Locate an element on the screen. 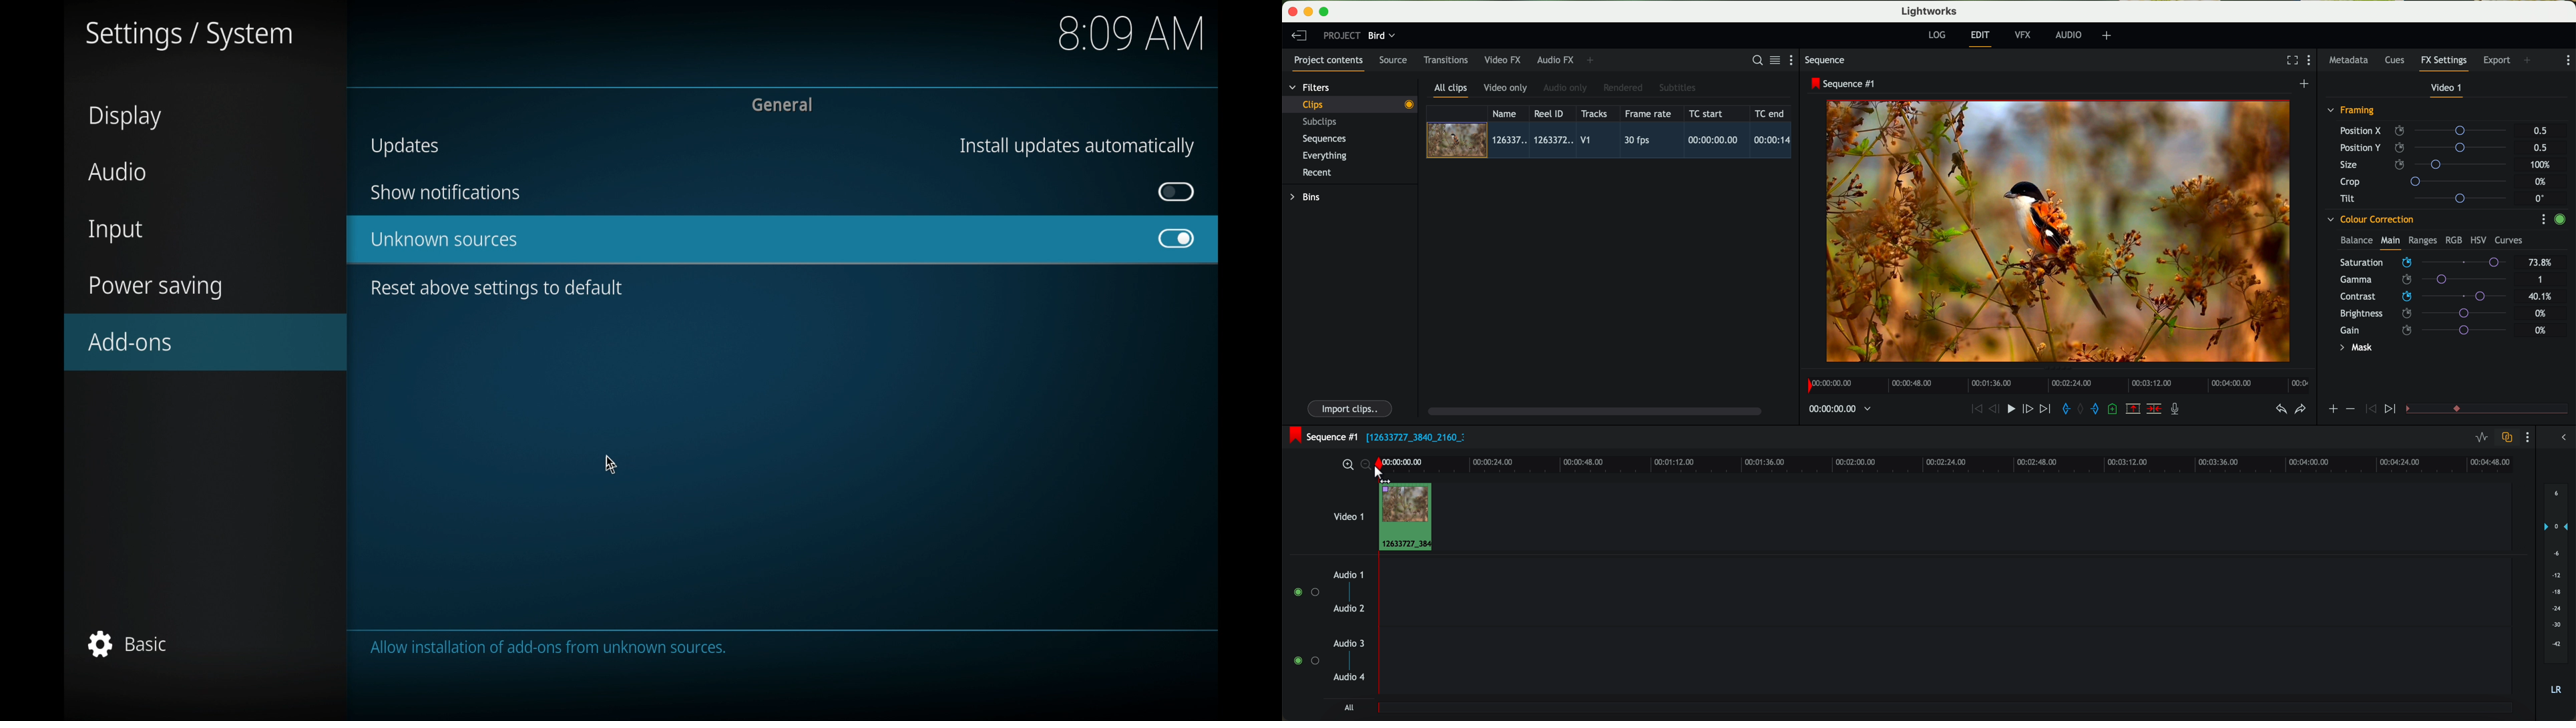  show notifications is located at coordinates (445, 192).